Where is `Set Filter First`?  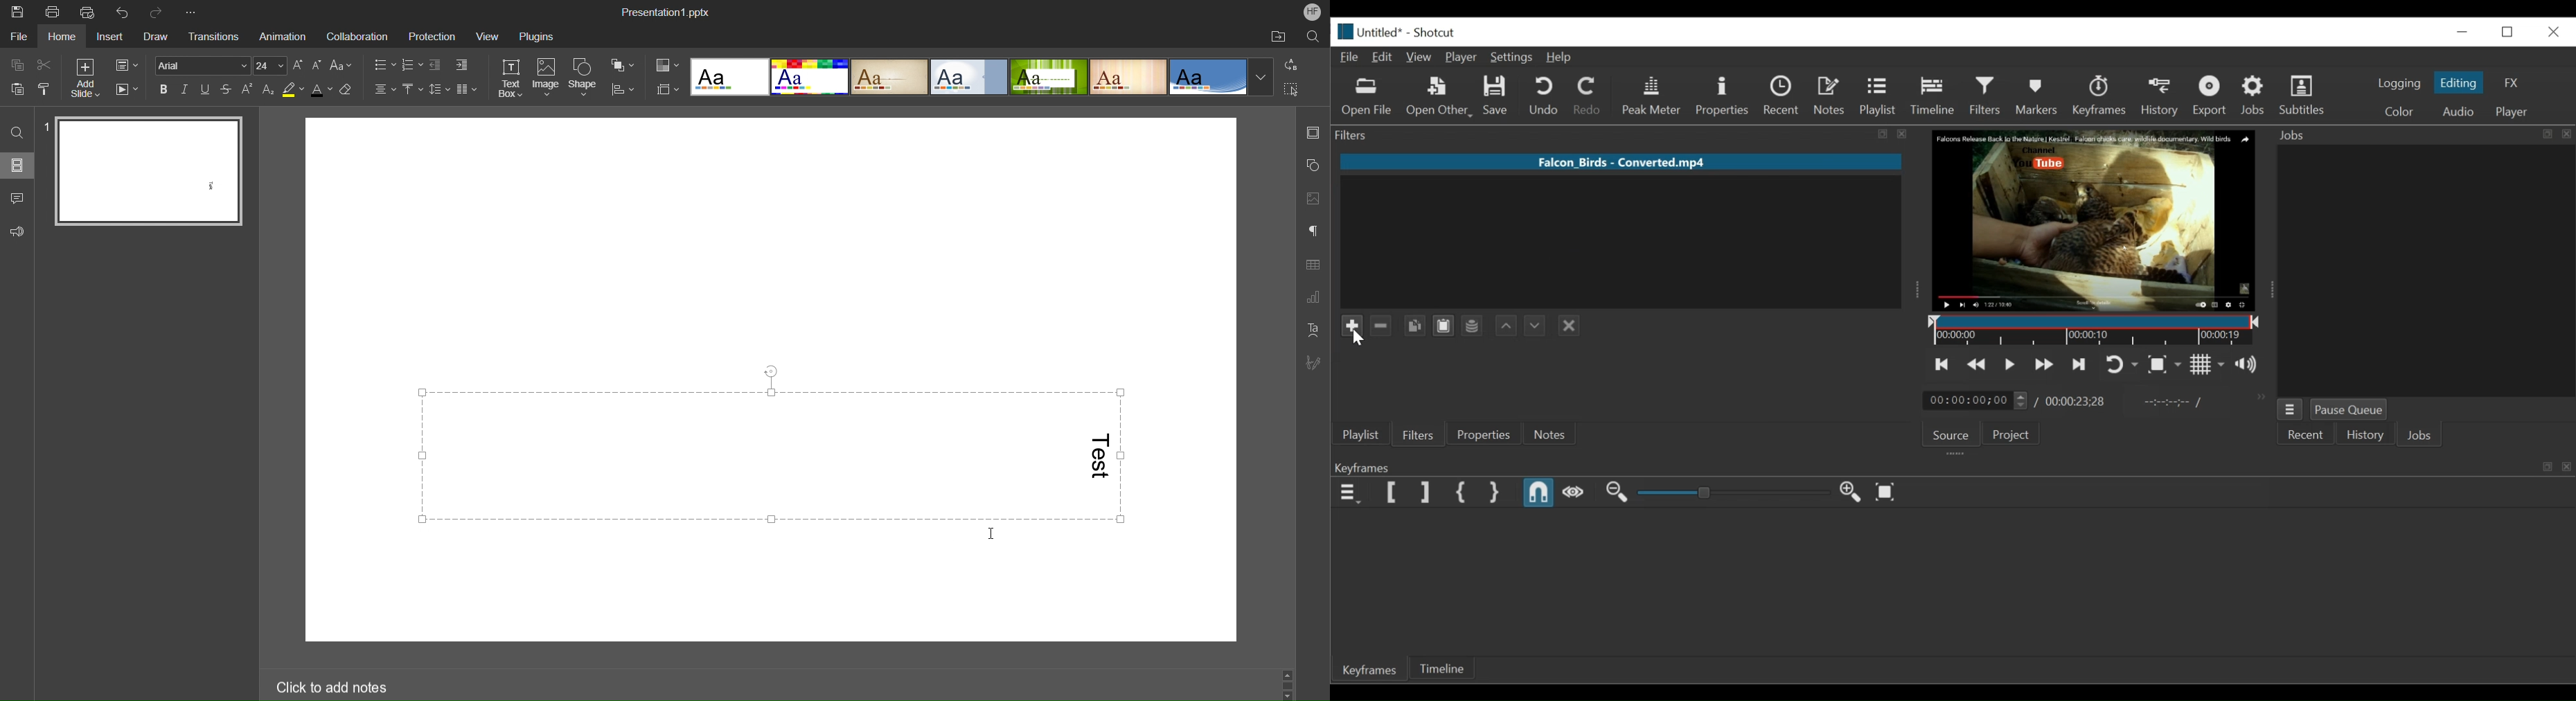
Set Filter First is located at coordinates (1393, 493).